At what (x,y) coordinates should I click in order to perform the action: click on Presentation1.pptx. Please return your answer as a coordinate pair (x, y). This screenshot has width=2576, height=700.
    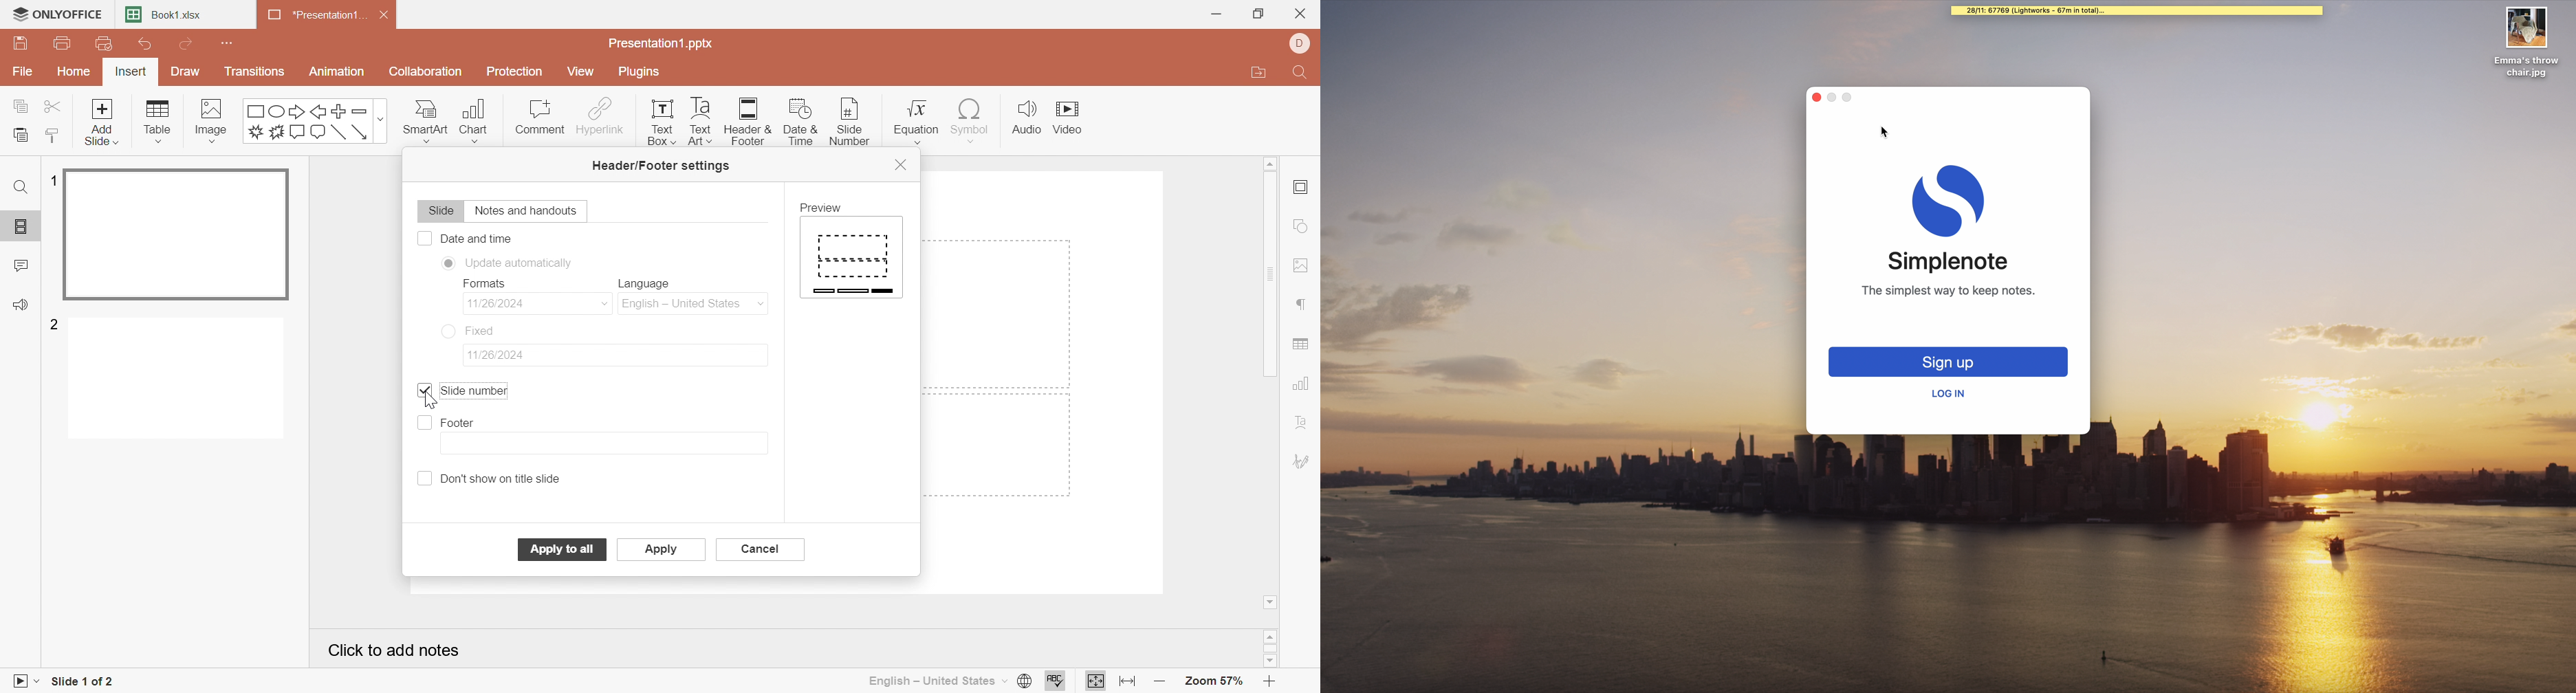
    Looking at the image, I should click on (662, 44).